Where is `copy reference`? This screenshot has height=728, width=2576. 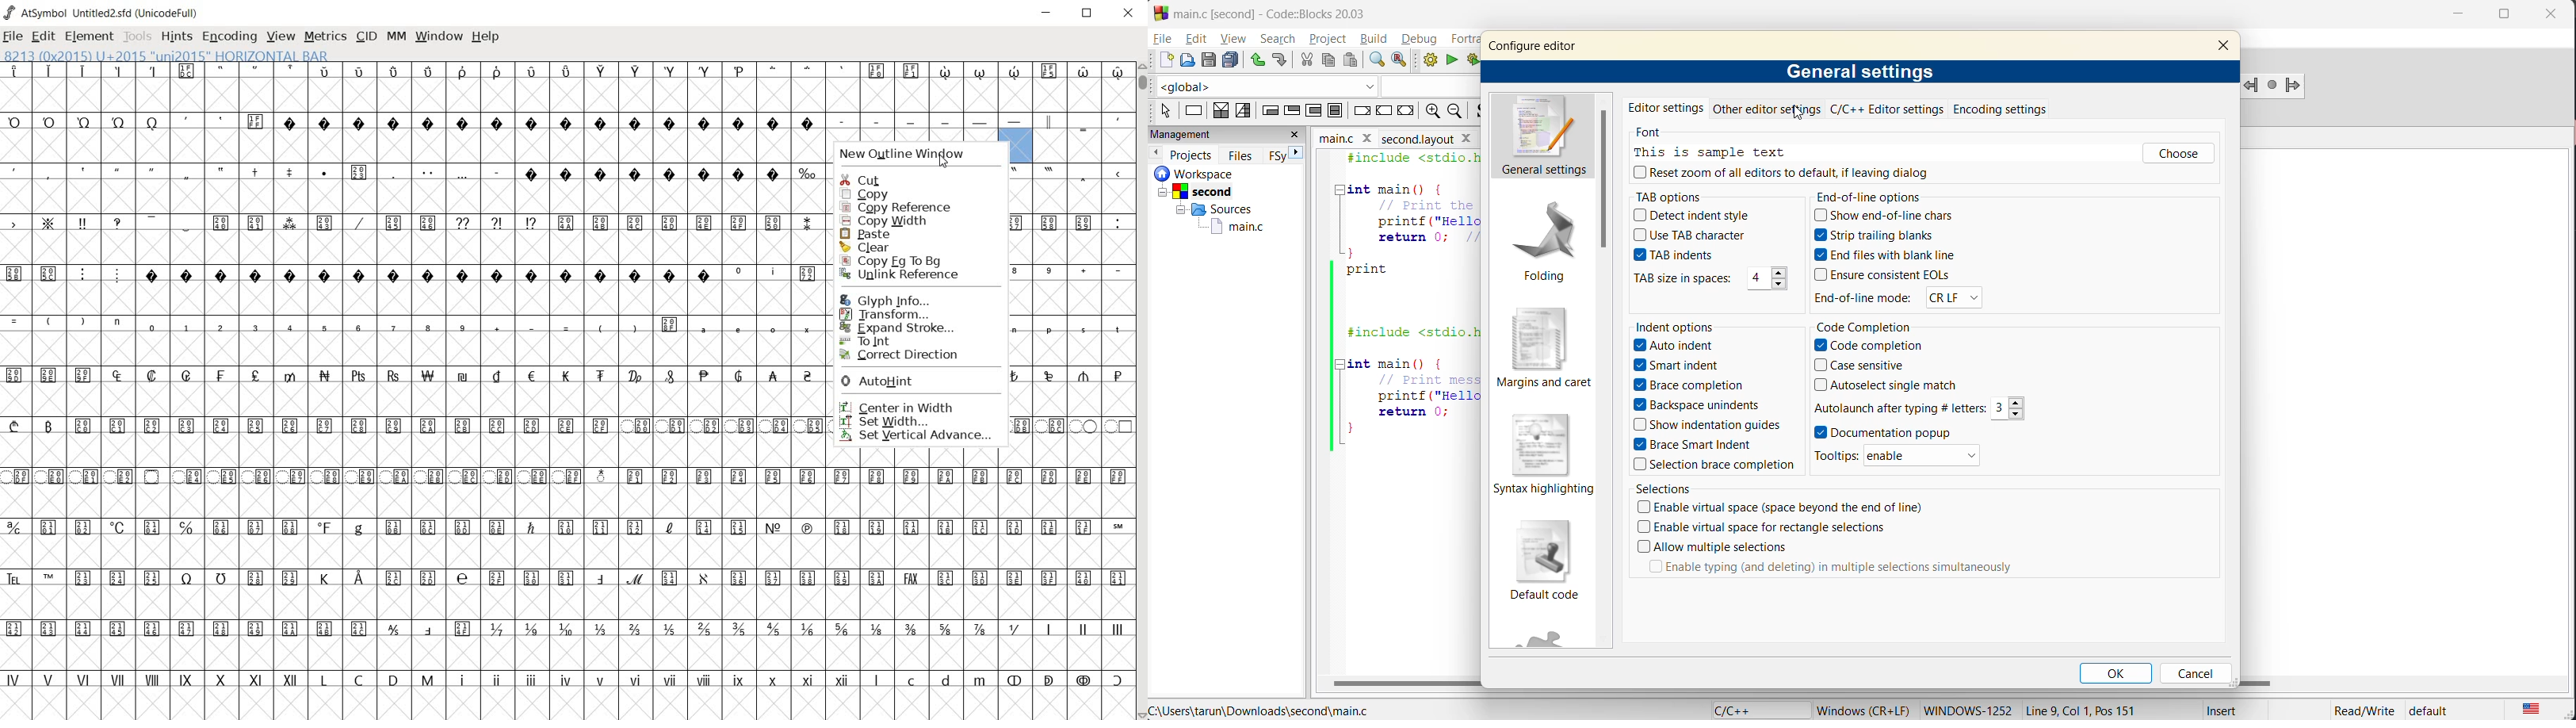
copy reference is located at coordinates (896, 206).